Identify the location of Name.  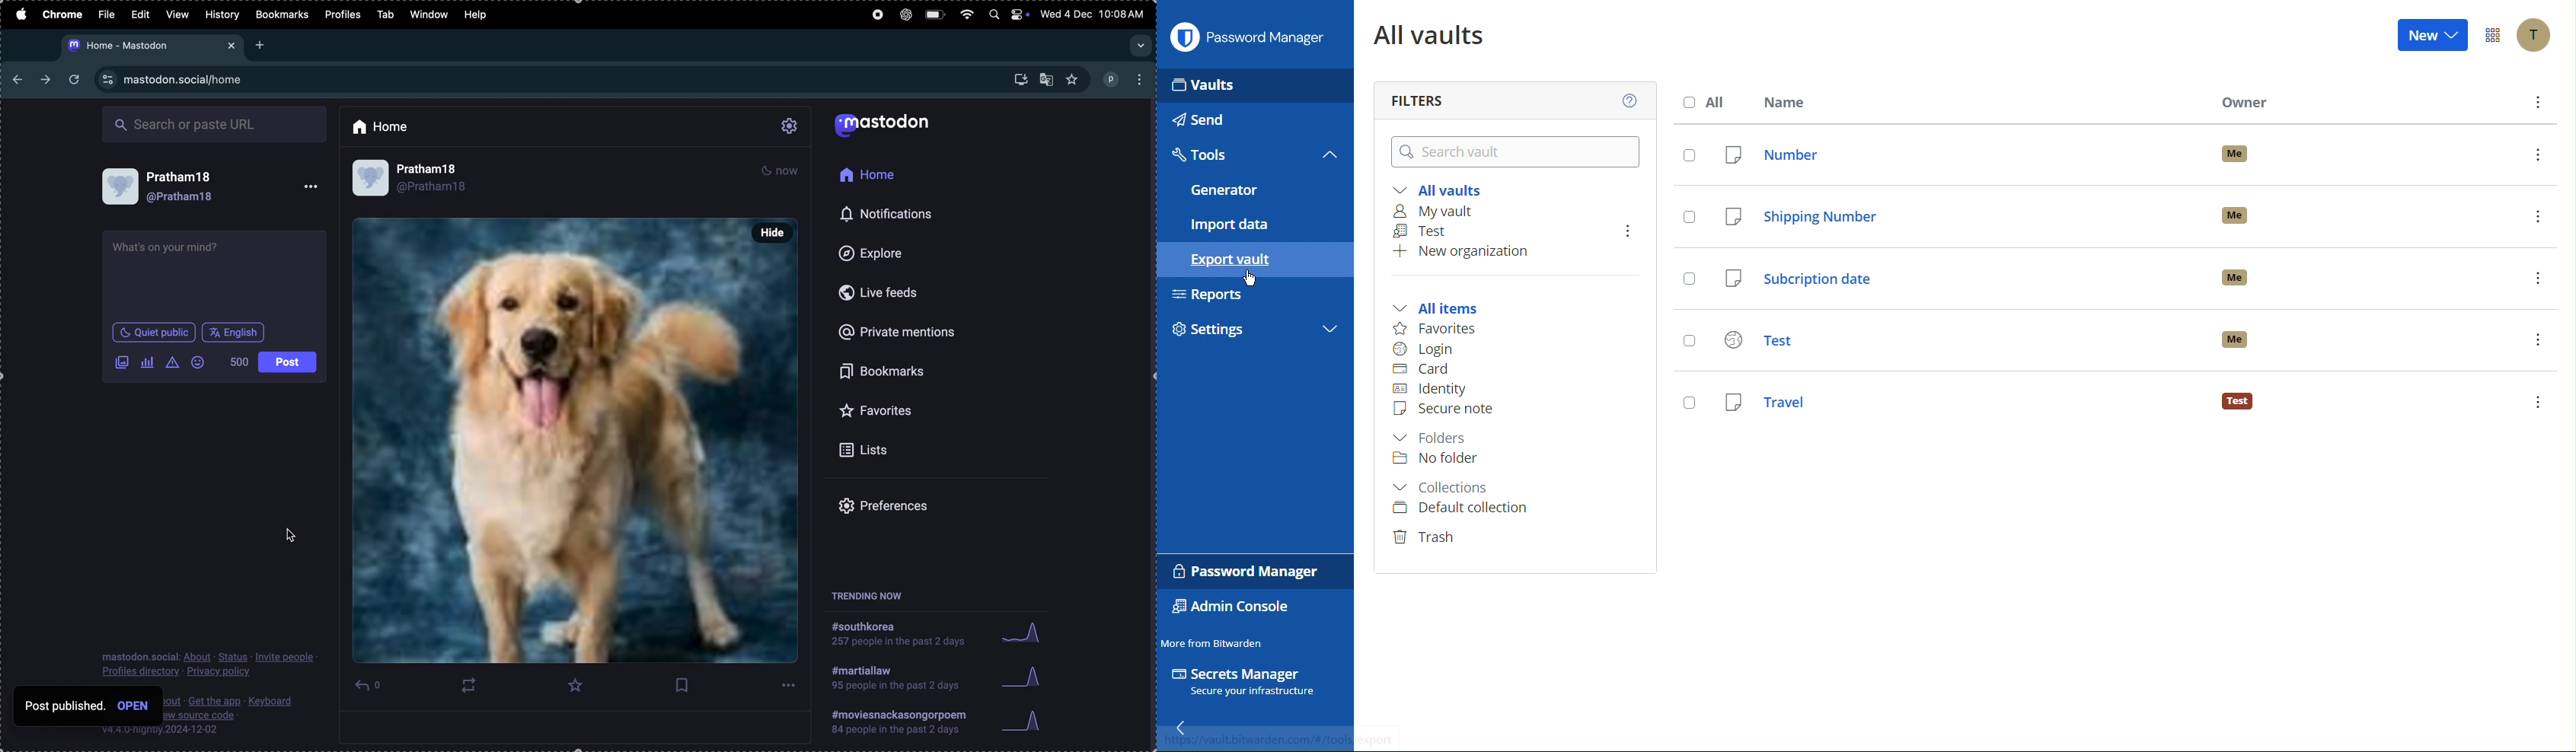
(1782, 104).